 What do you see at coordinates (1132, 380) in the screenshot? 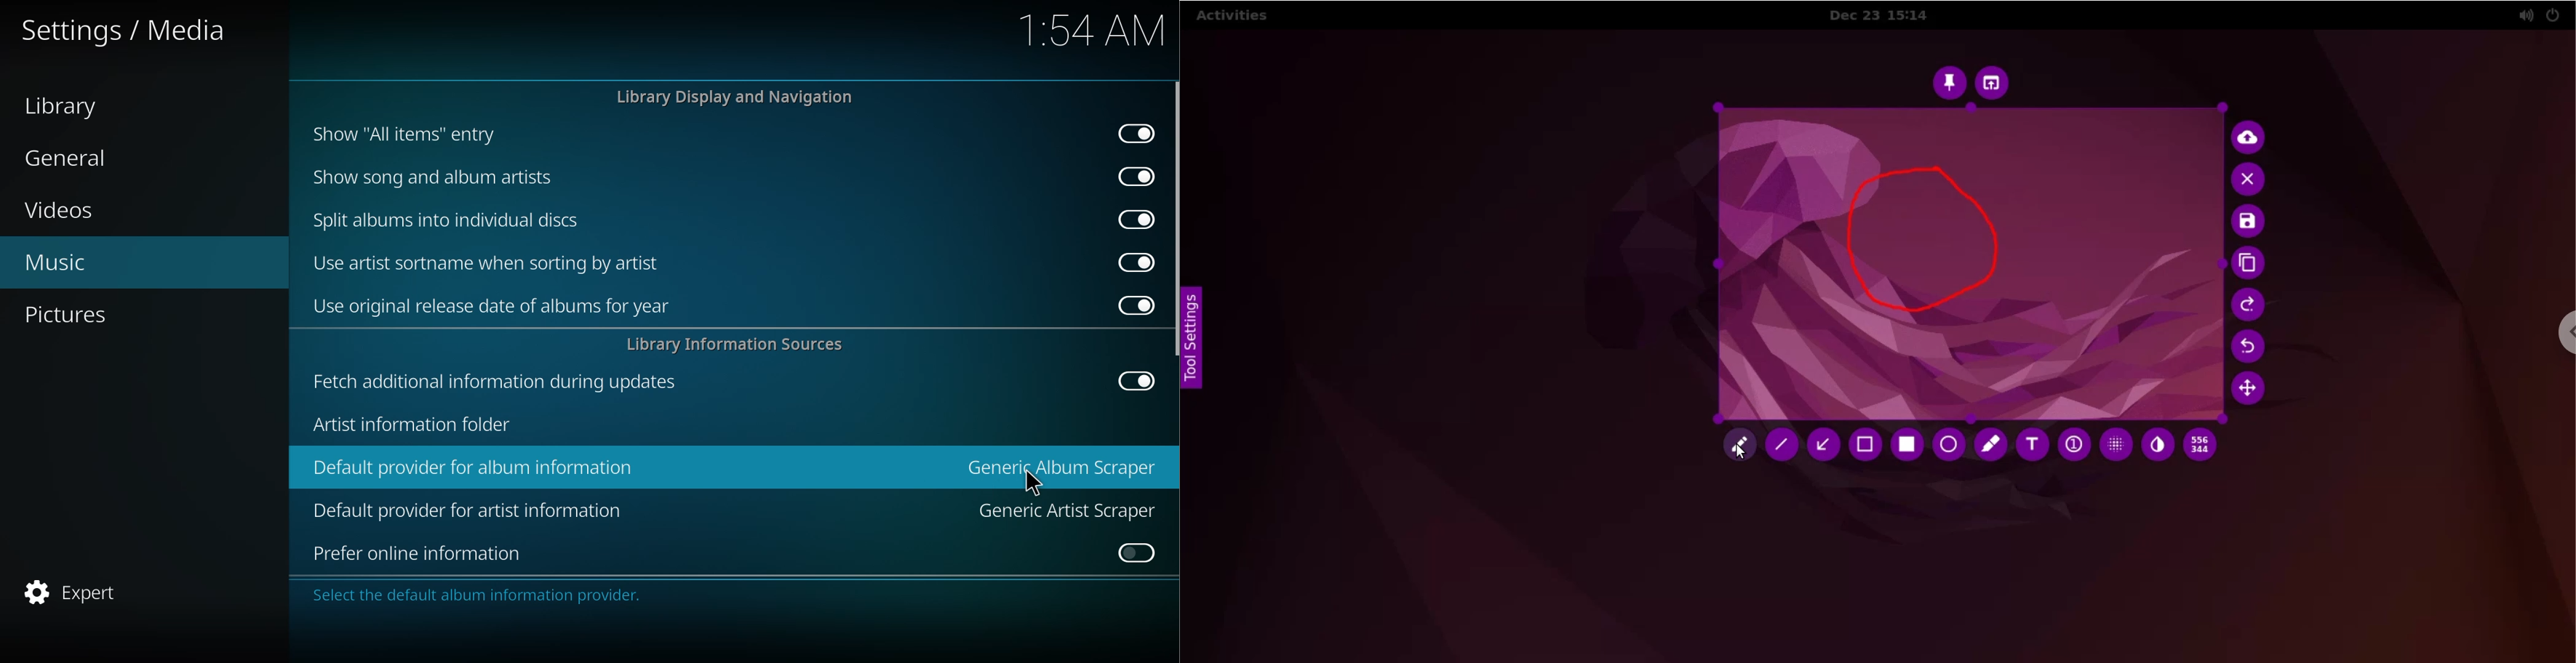
I see `enabled` at bounding box center [1132, 380].